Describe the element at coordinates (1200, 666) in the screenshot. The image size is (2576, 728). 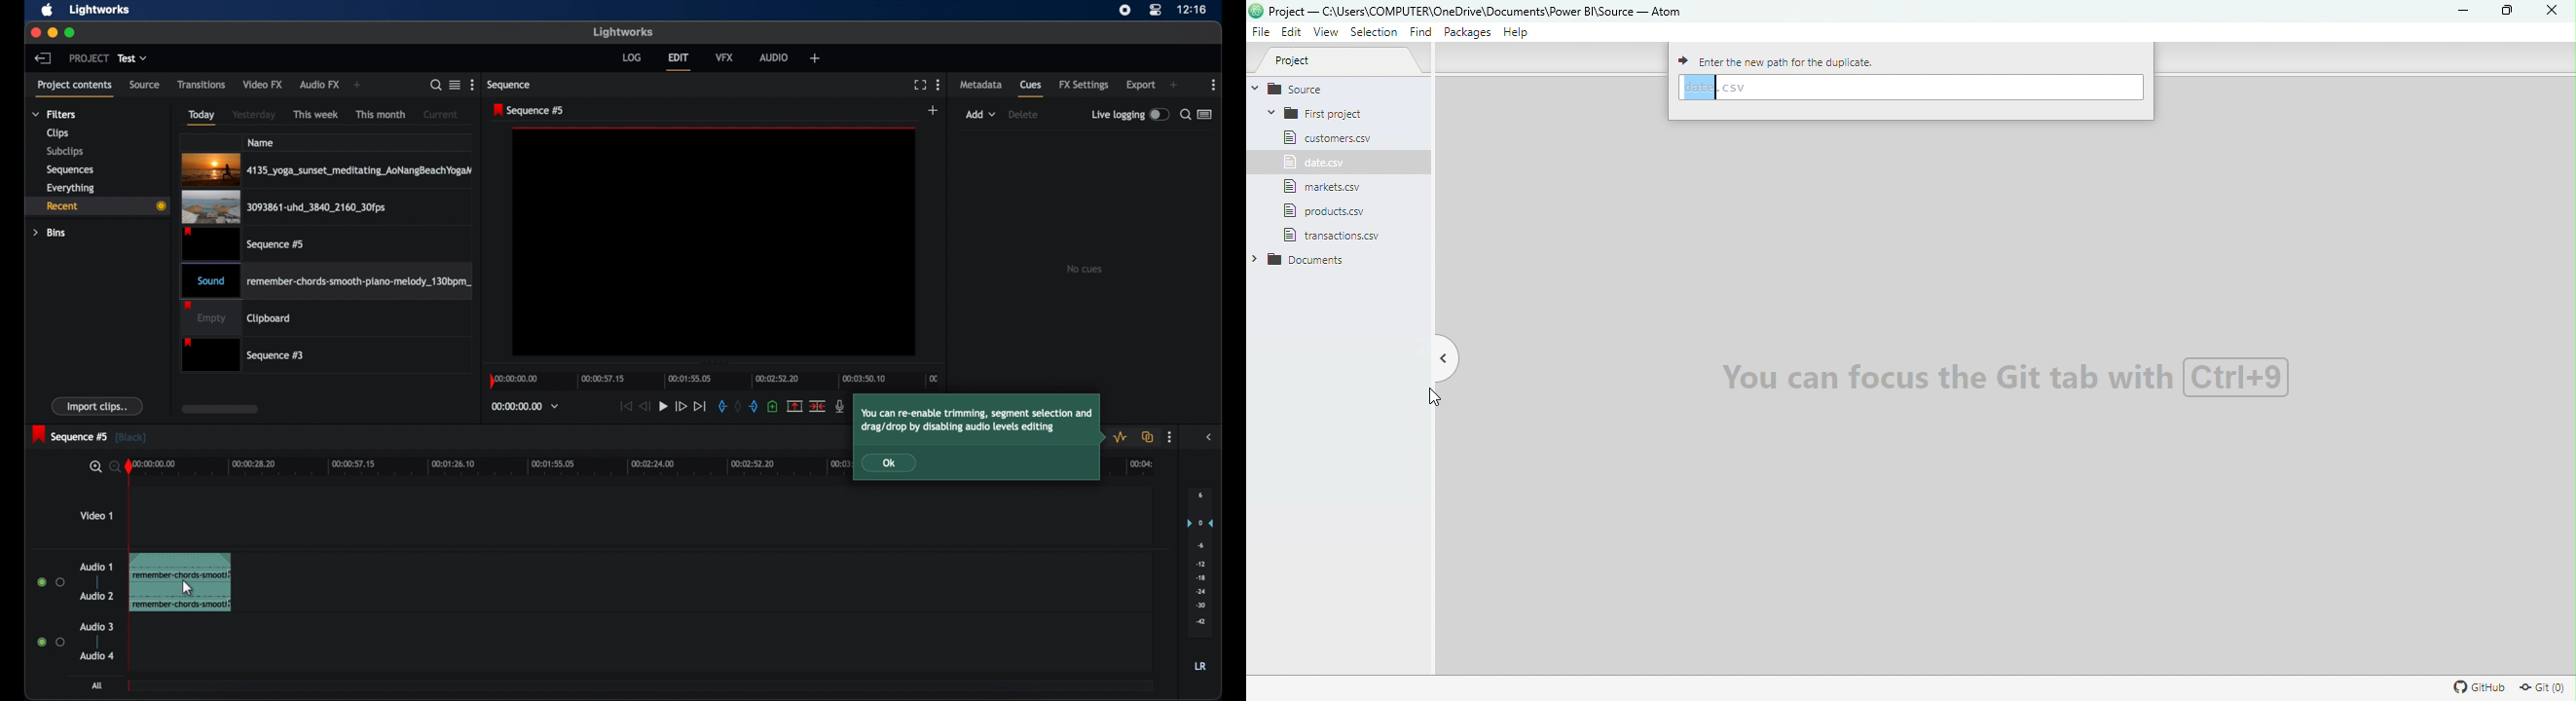
I see `LR` at that location.